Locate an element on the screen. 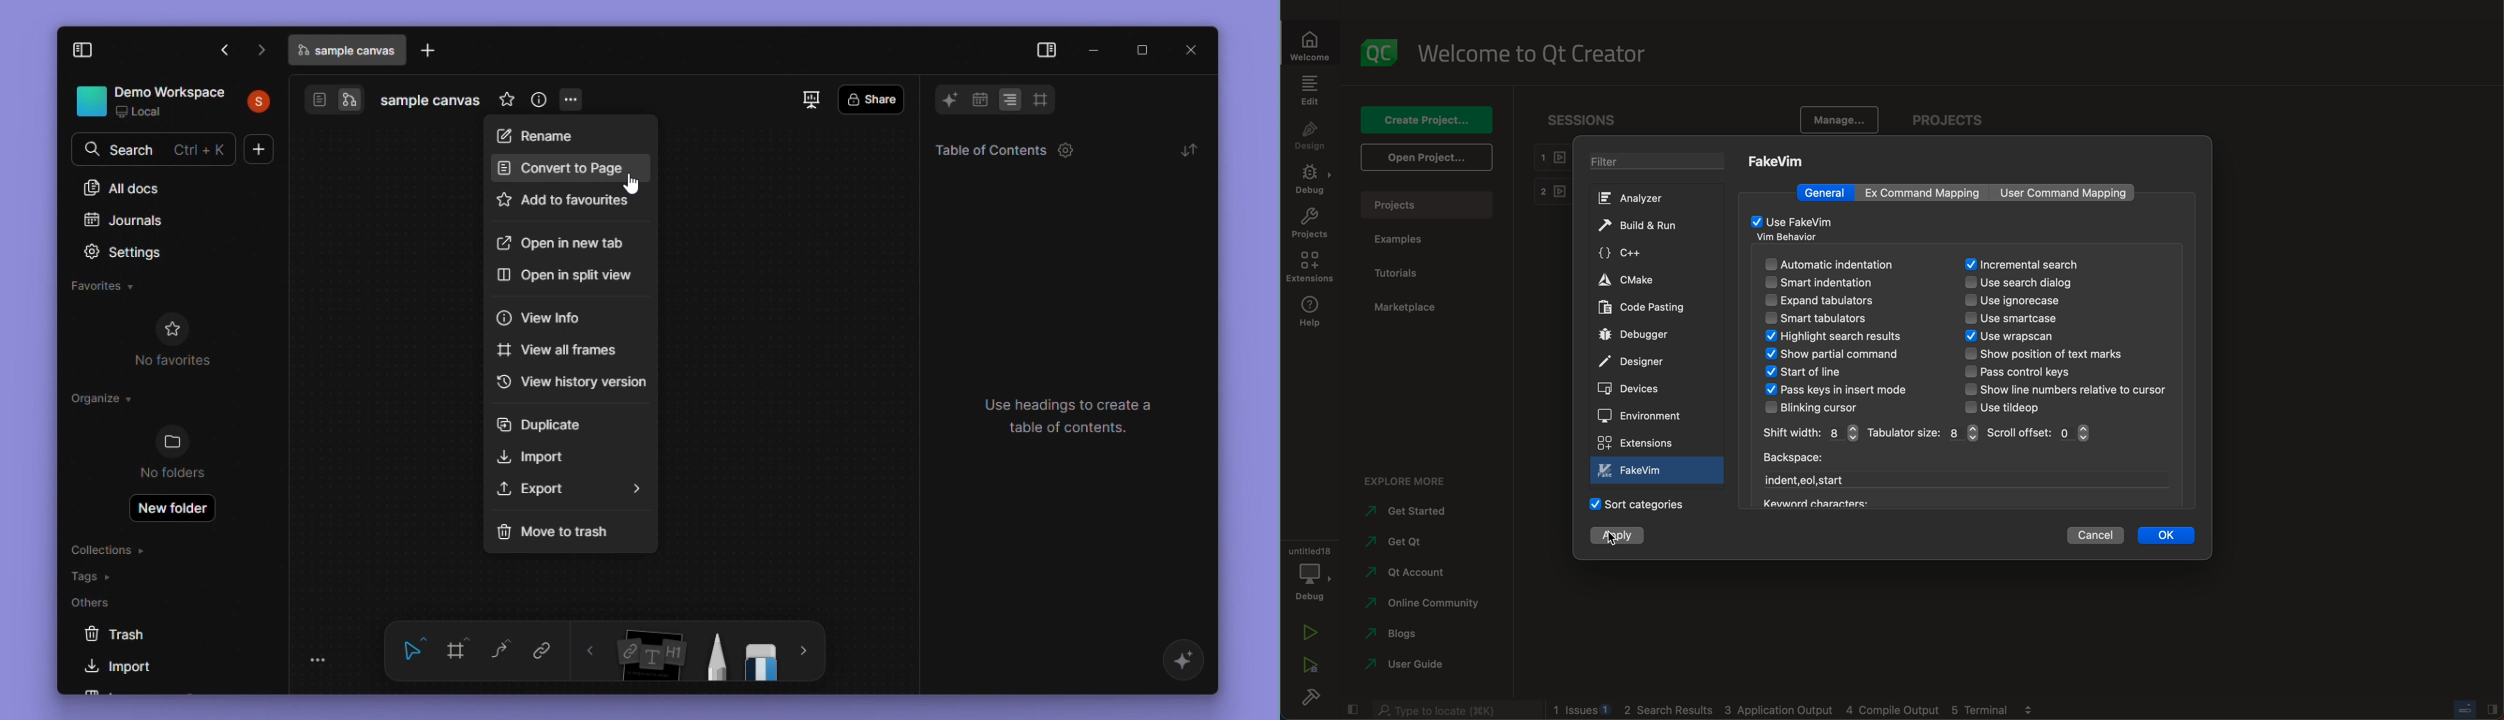 Image resolution: width=2520 pixels, height=728 pixels. create is located at coordinates (1426, 118).